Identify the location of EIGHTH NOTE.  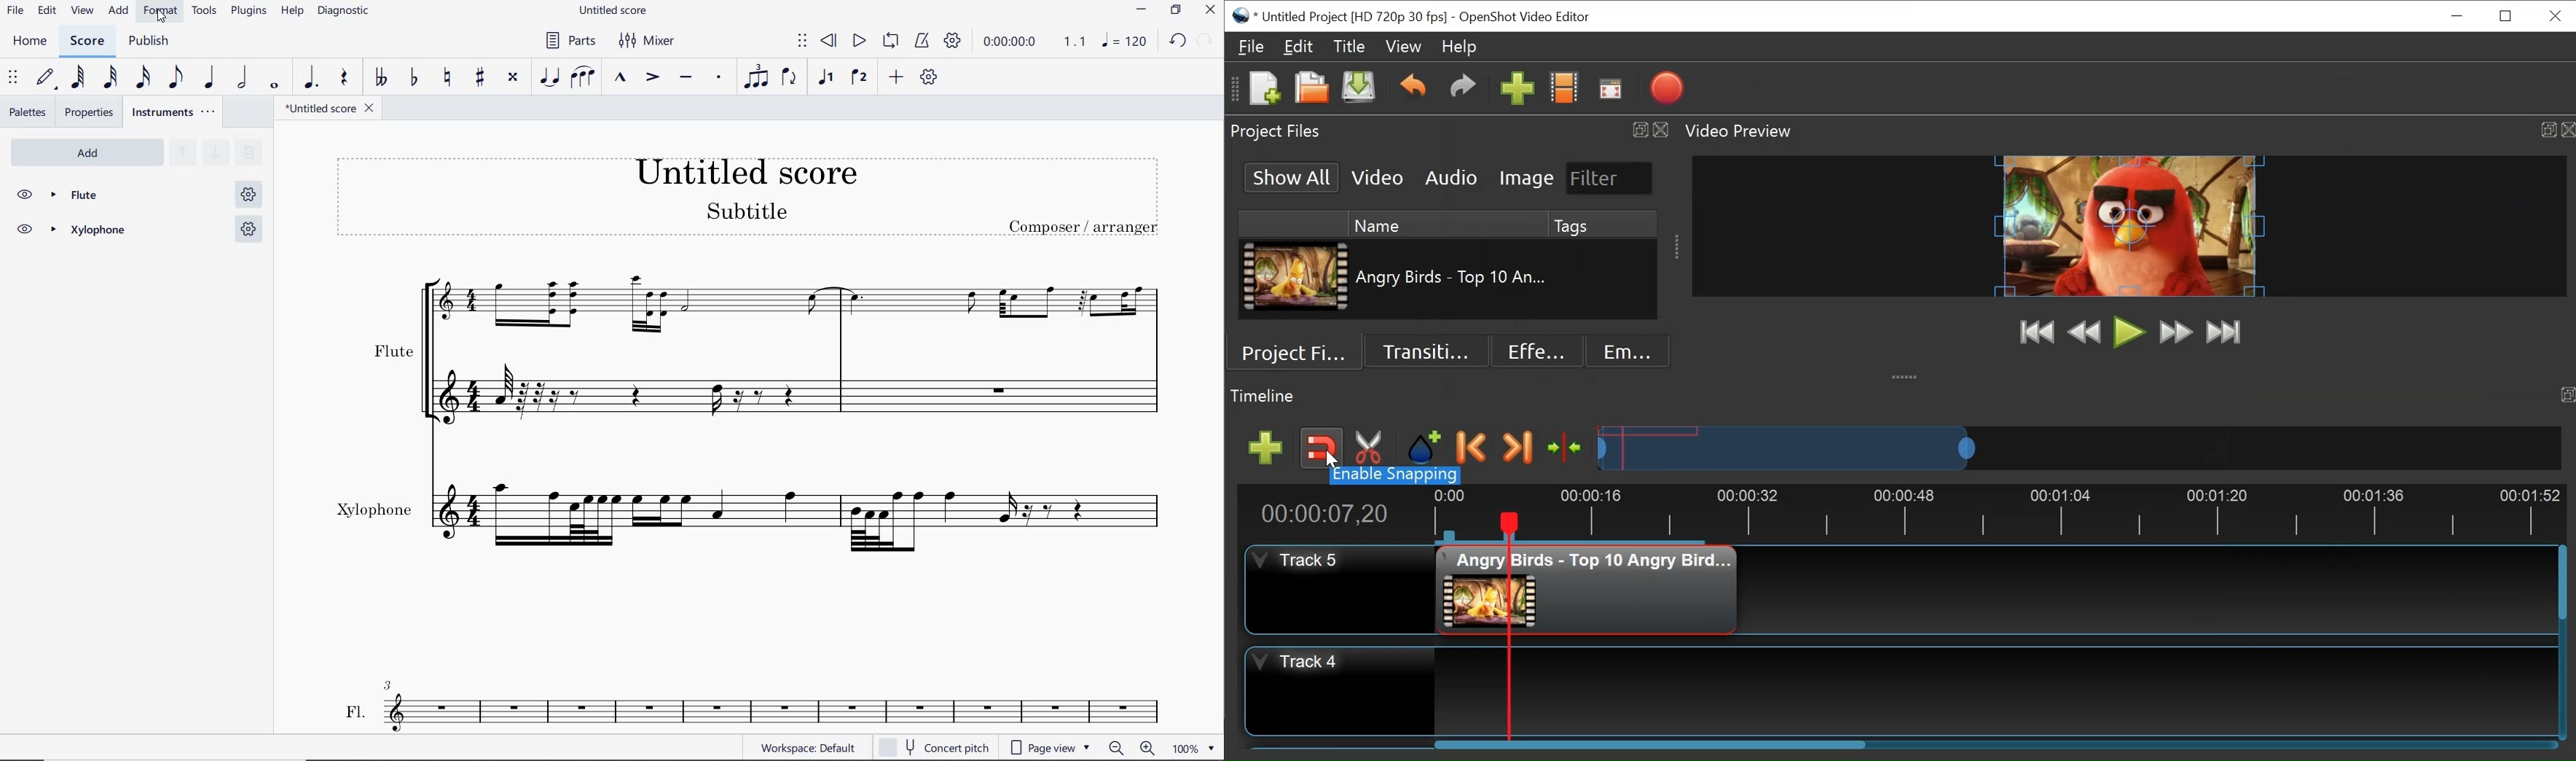
(176, 77).